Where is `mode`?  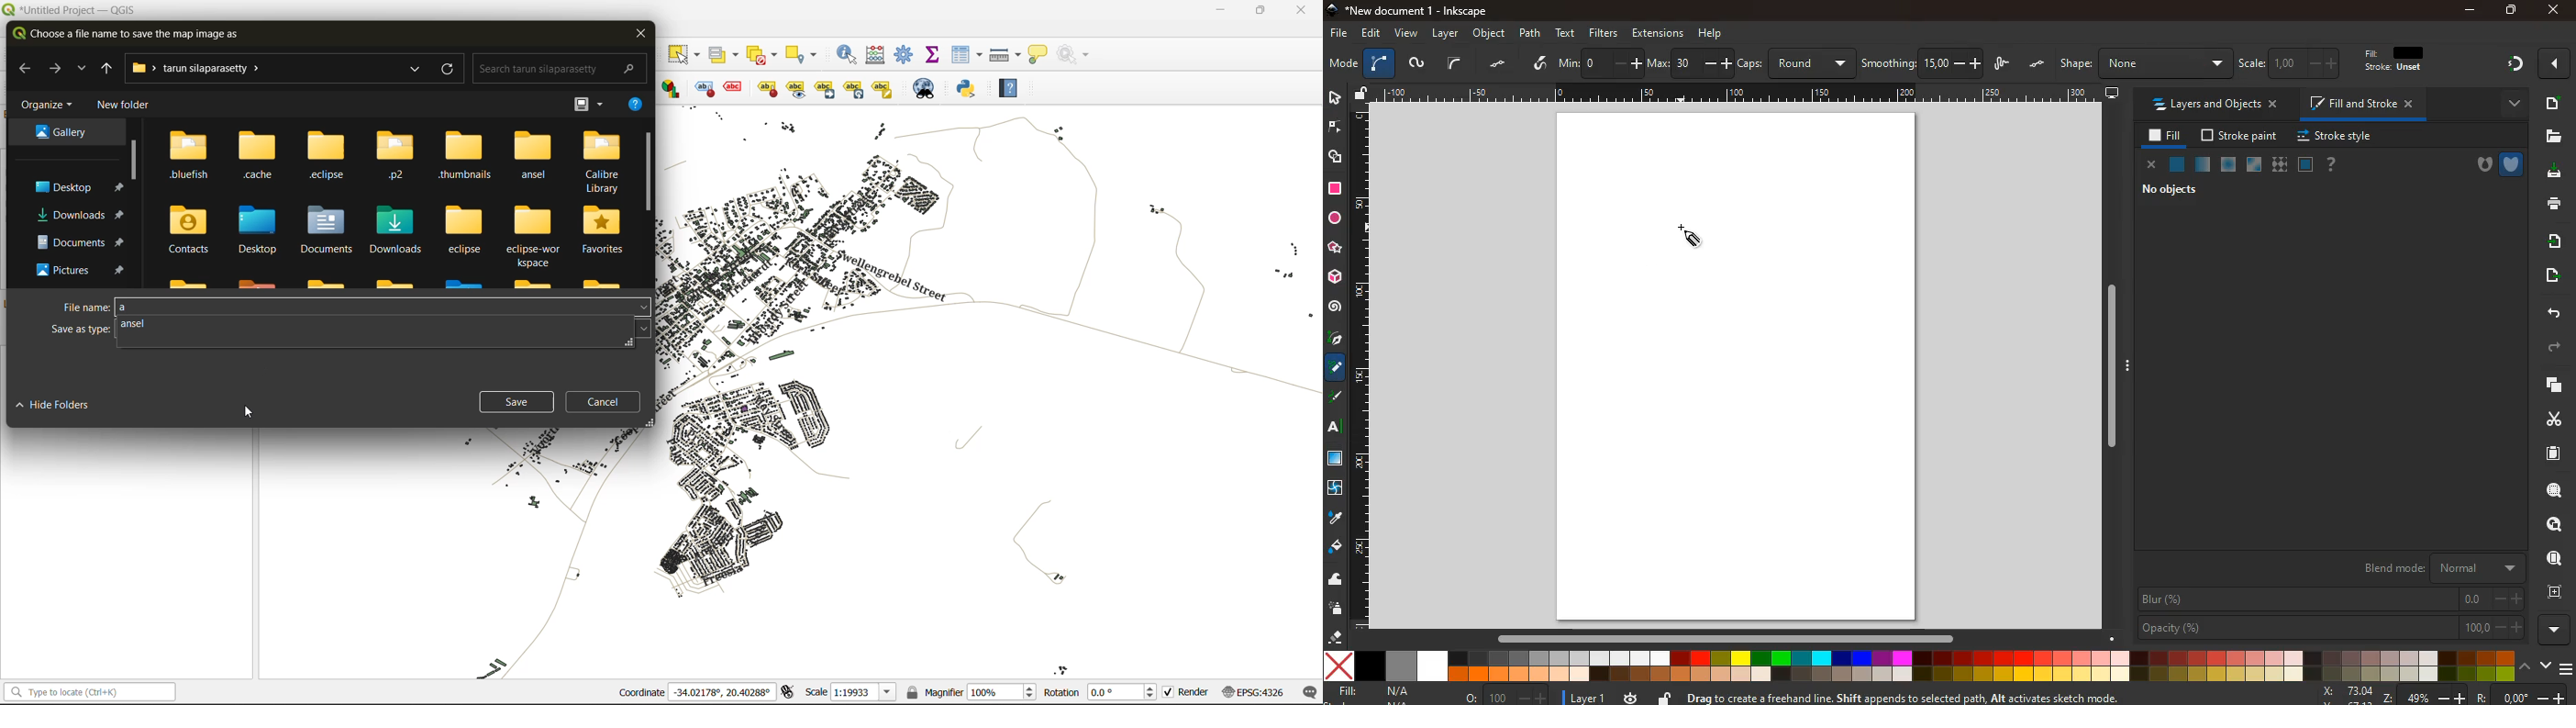
mode is located at coordinates (1343, 65).